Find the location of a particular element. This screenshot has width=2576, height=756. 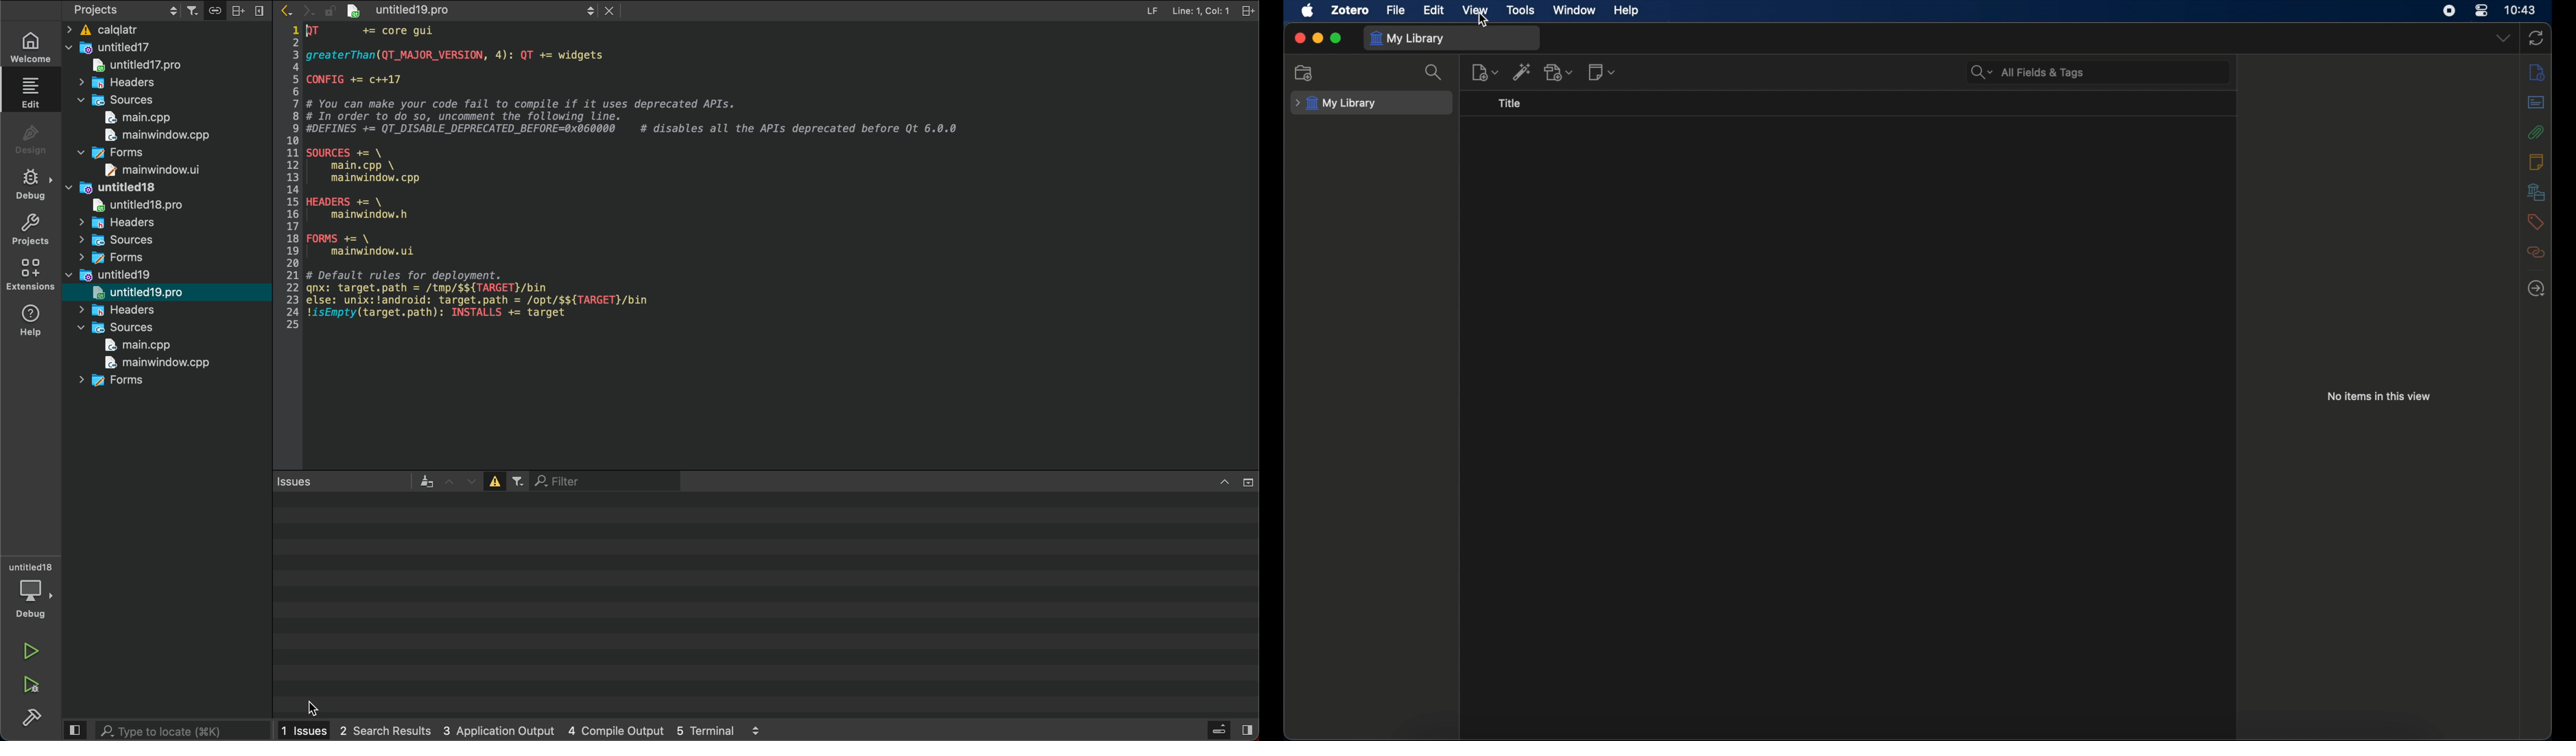

new collections is located at coordinates (1304, 72).